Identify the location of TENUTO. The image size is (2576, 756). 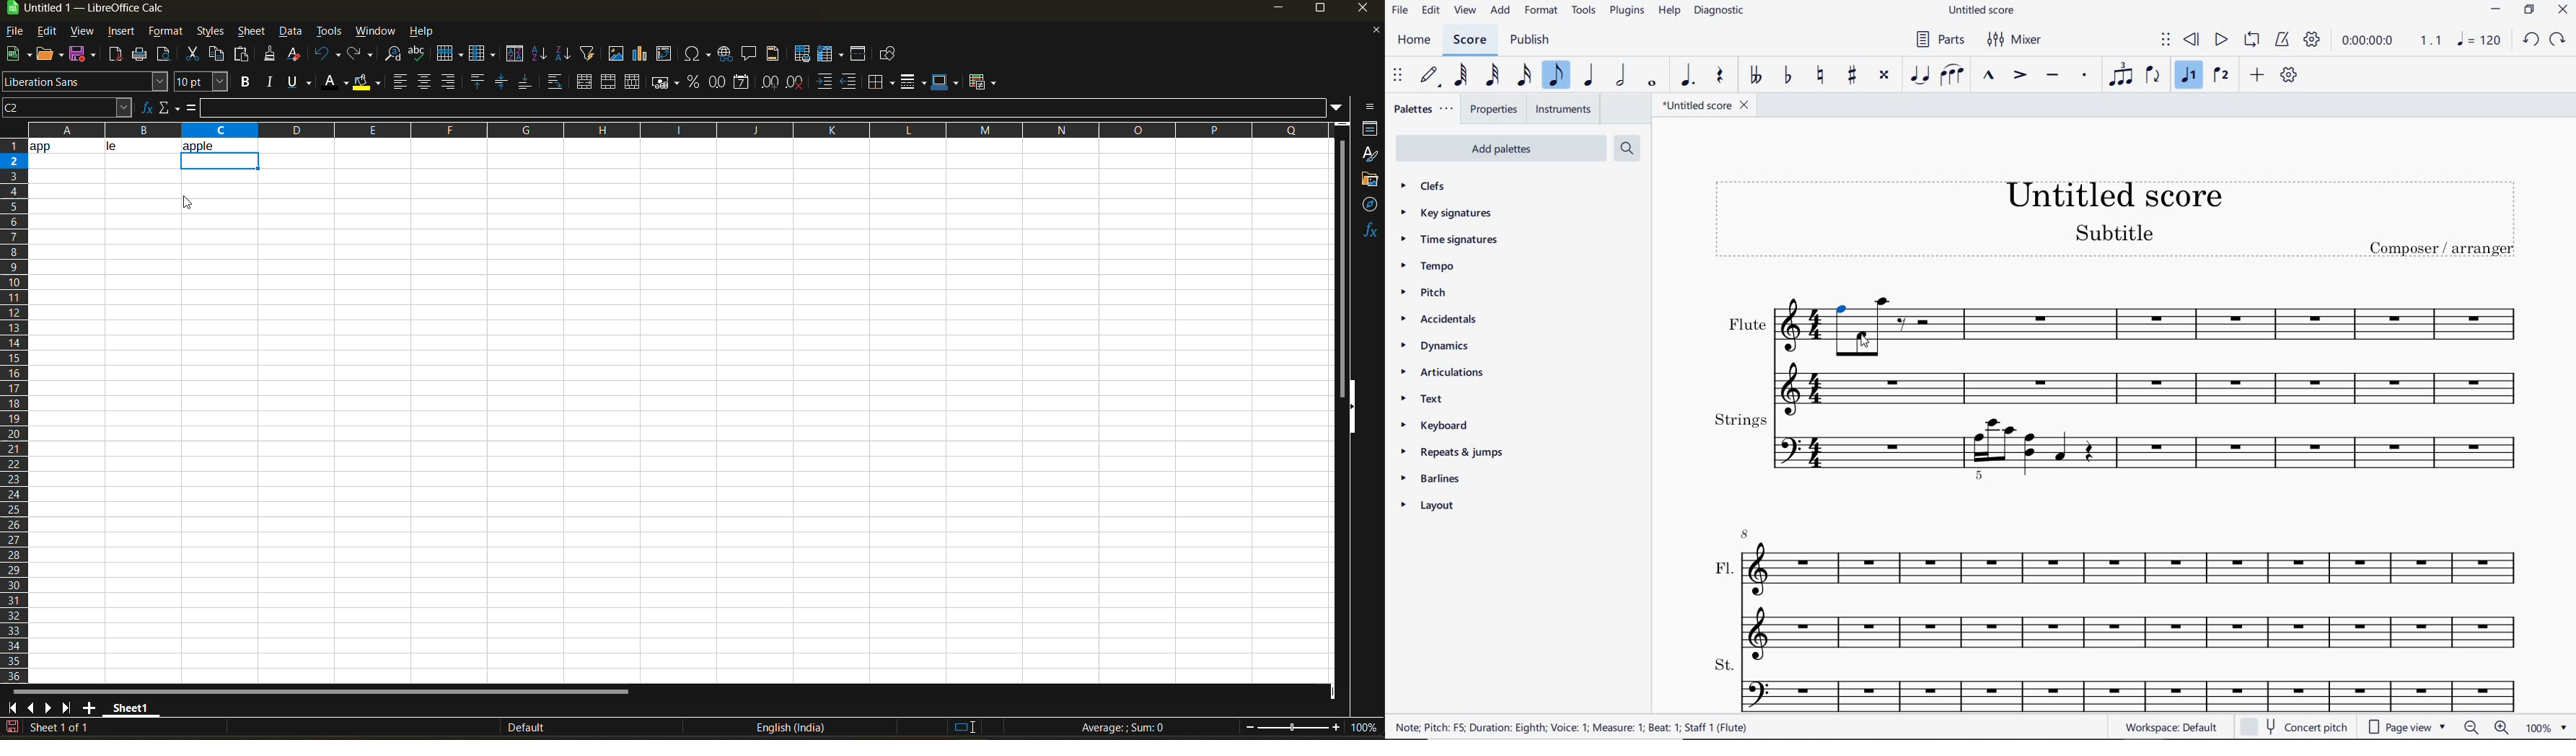
(2053, 76).